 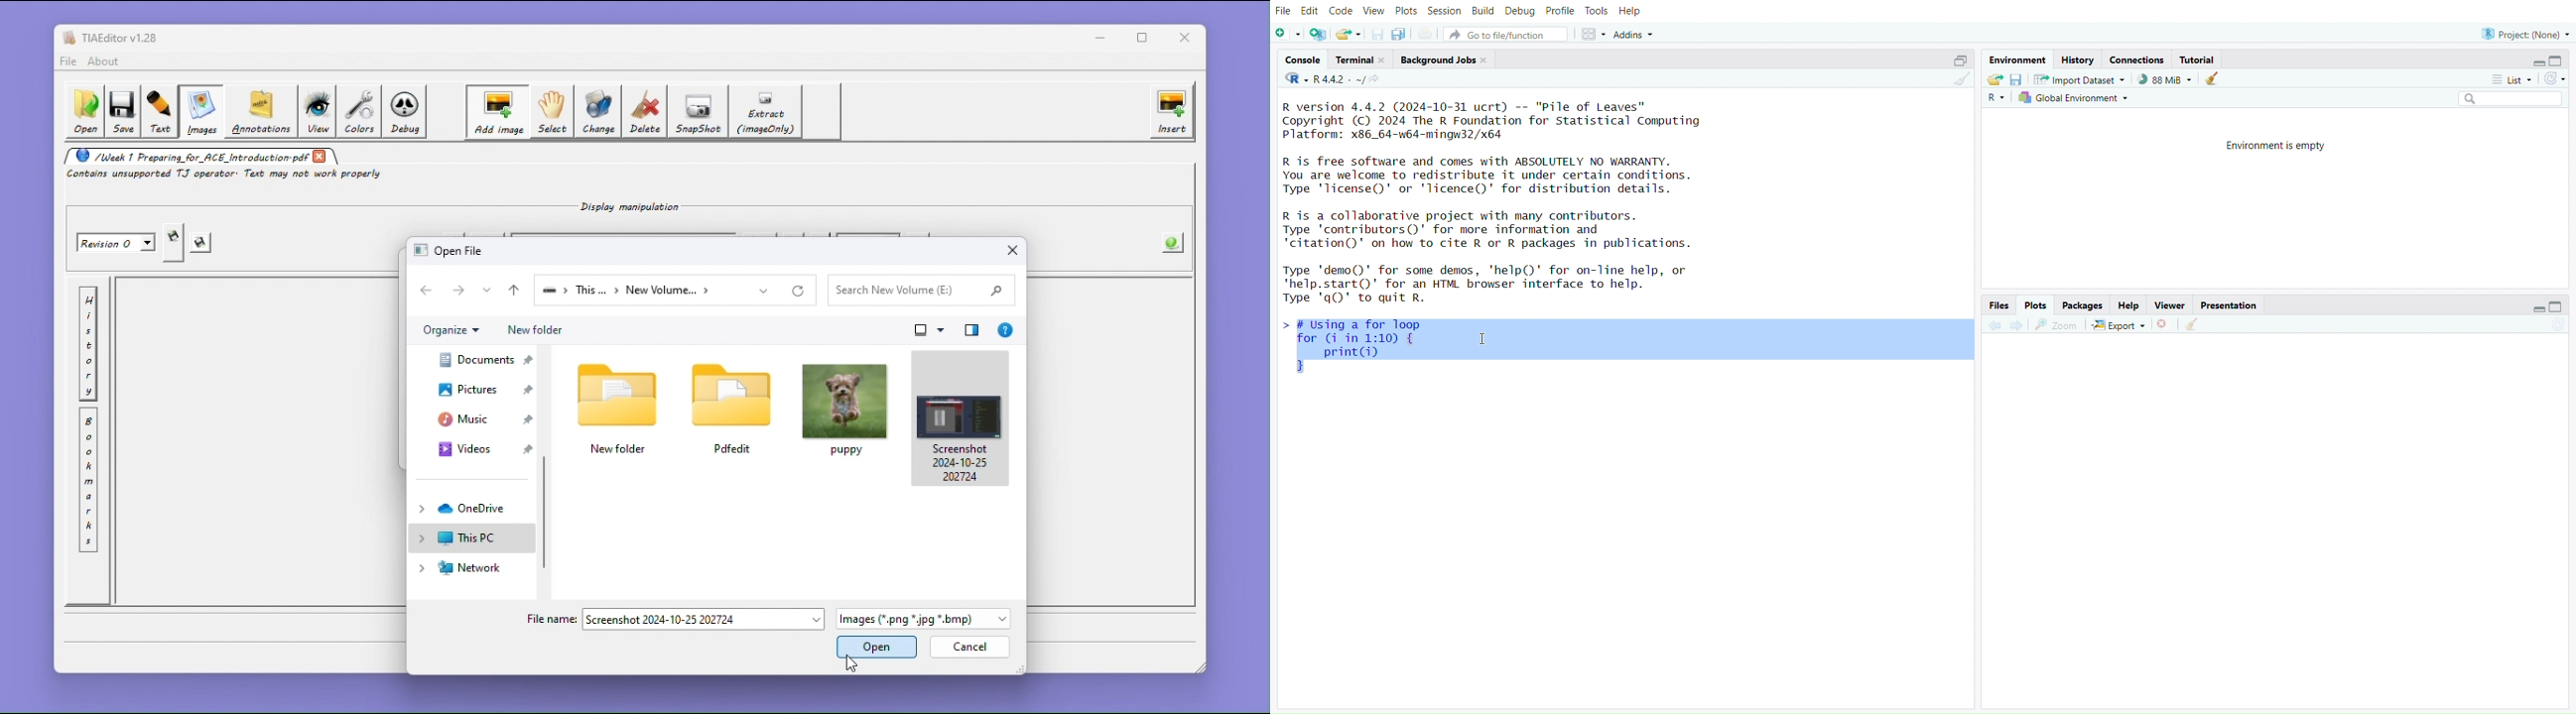 What do you see at coordinates (1596, 11) in the screenshot?
I see `tools` at bounding box center [1596, 11].